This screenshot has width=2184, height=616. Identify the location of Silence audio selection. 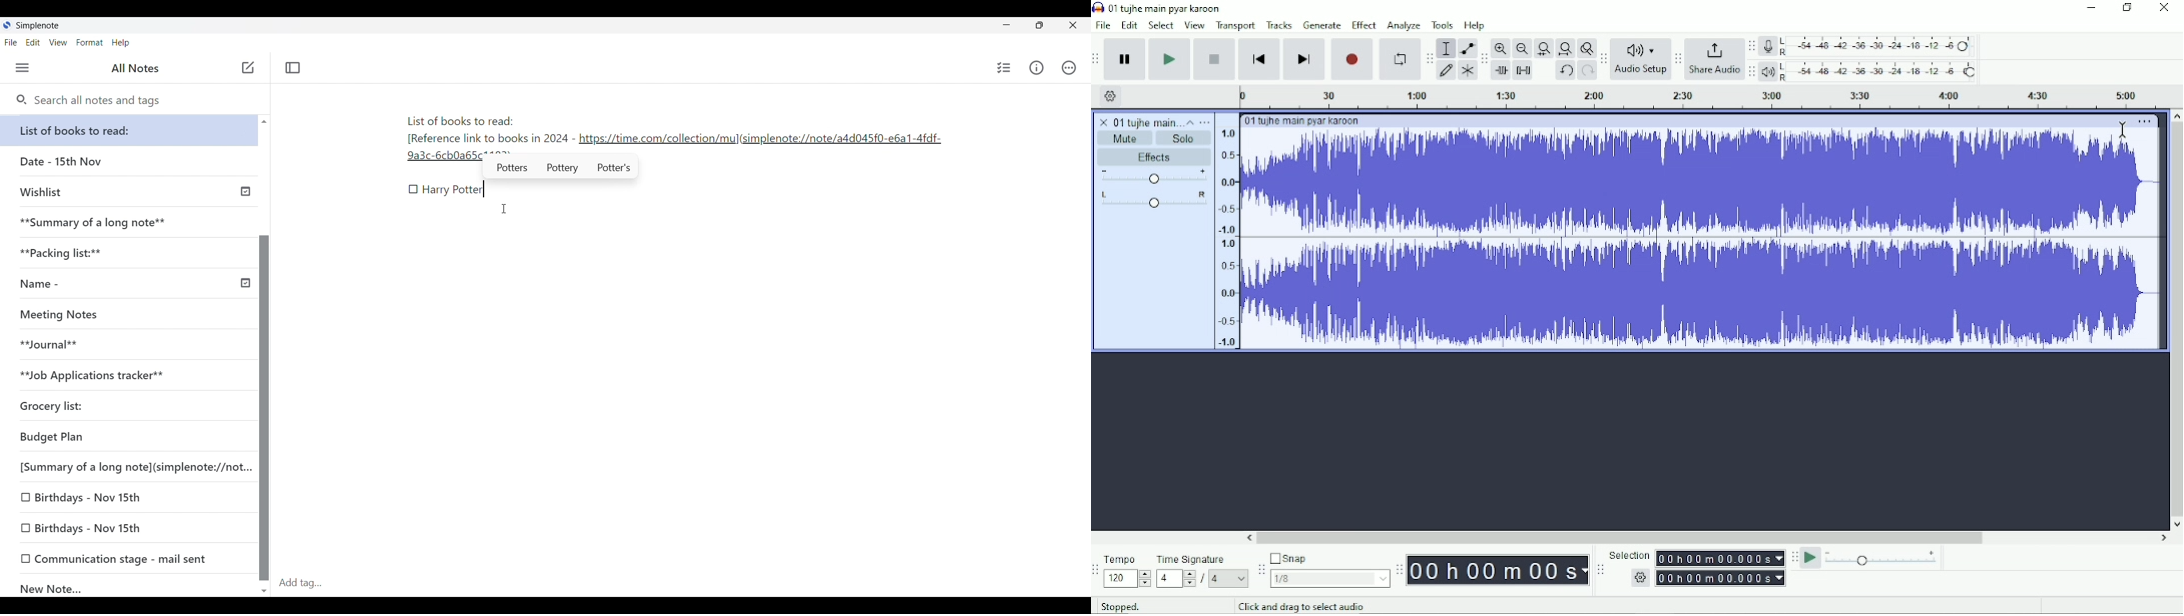
(1524, 70).